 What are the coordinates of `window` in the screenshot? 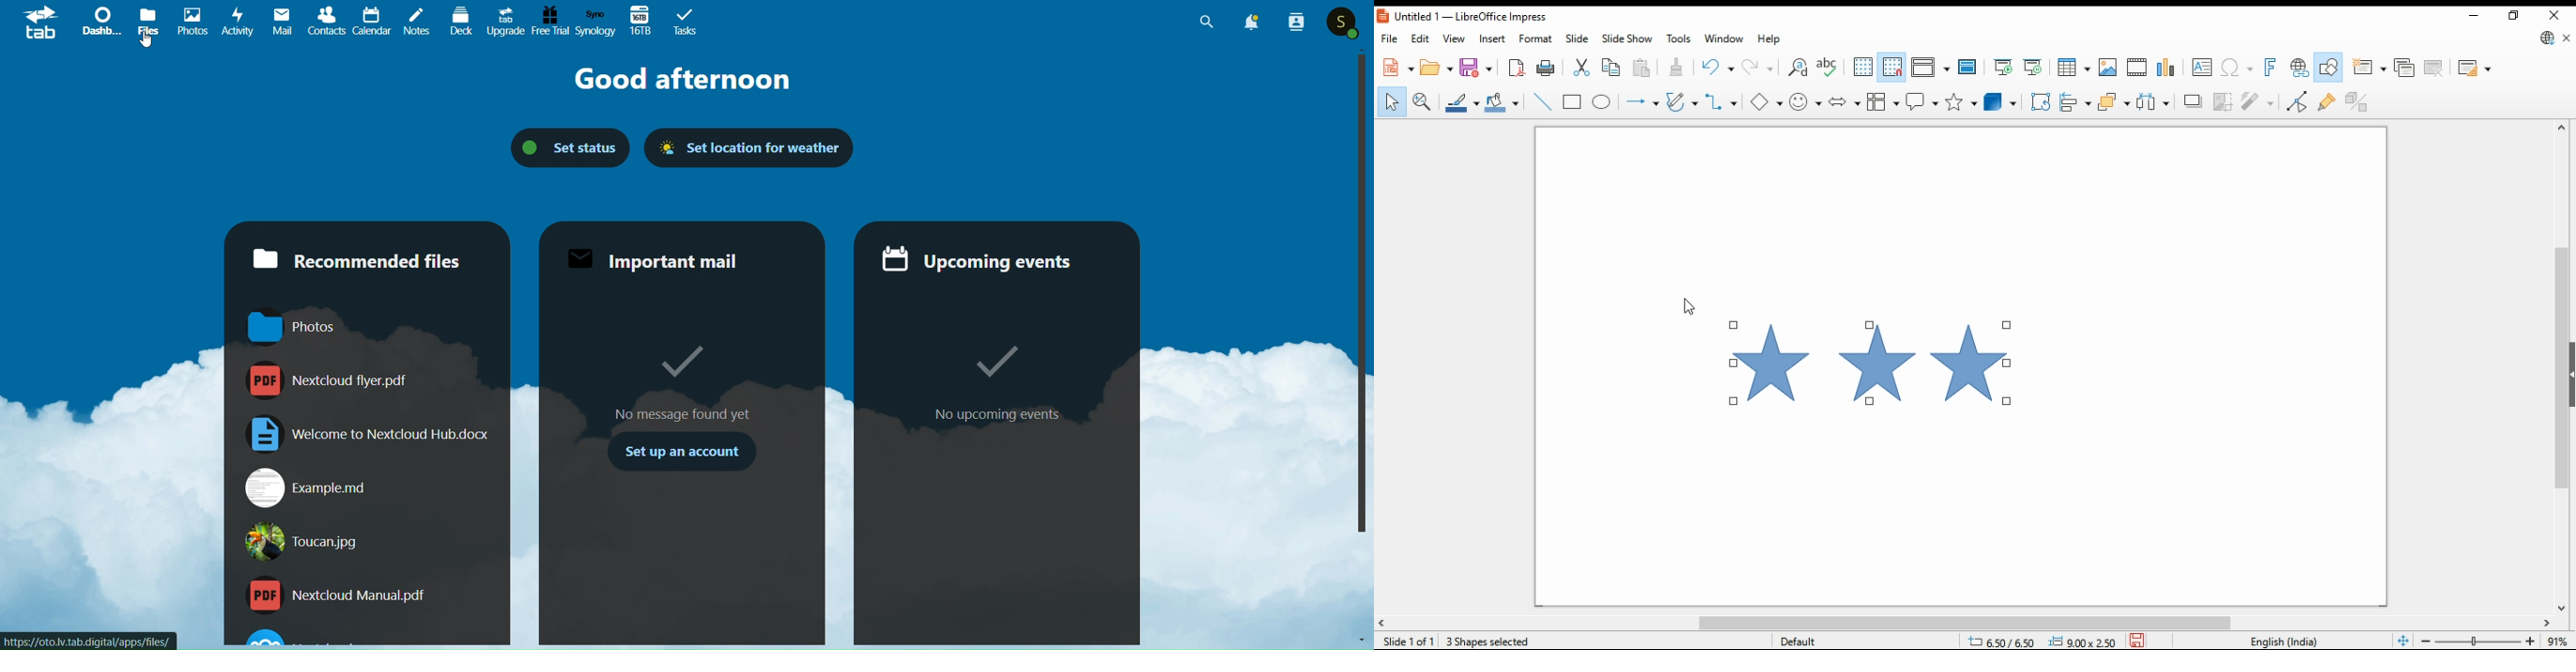 It's located at (1724, 40).